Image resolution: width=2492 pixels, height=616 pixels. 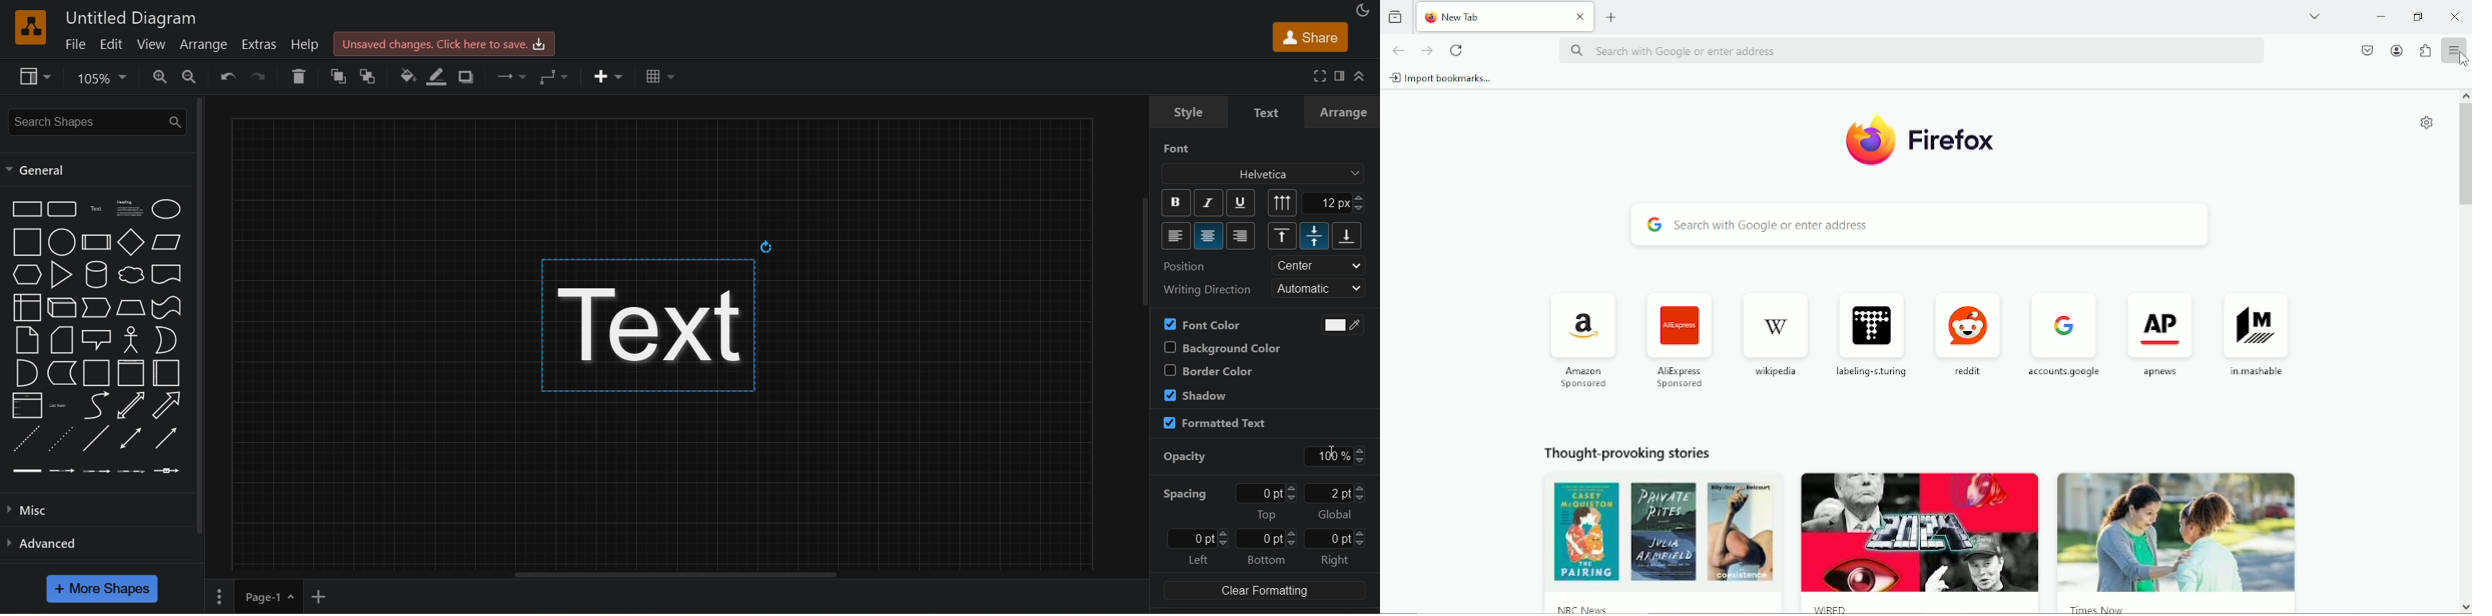 I want to click on fill color, so click(x=405, y=76).